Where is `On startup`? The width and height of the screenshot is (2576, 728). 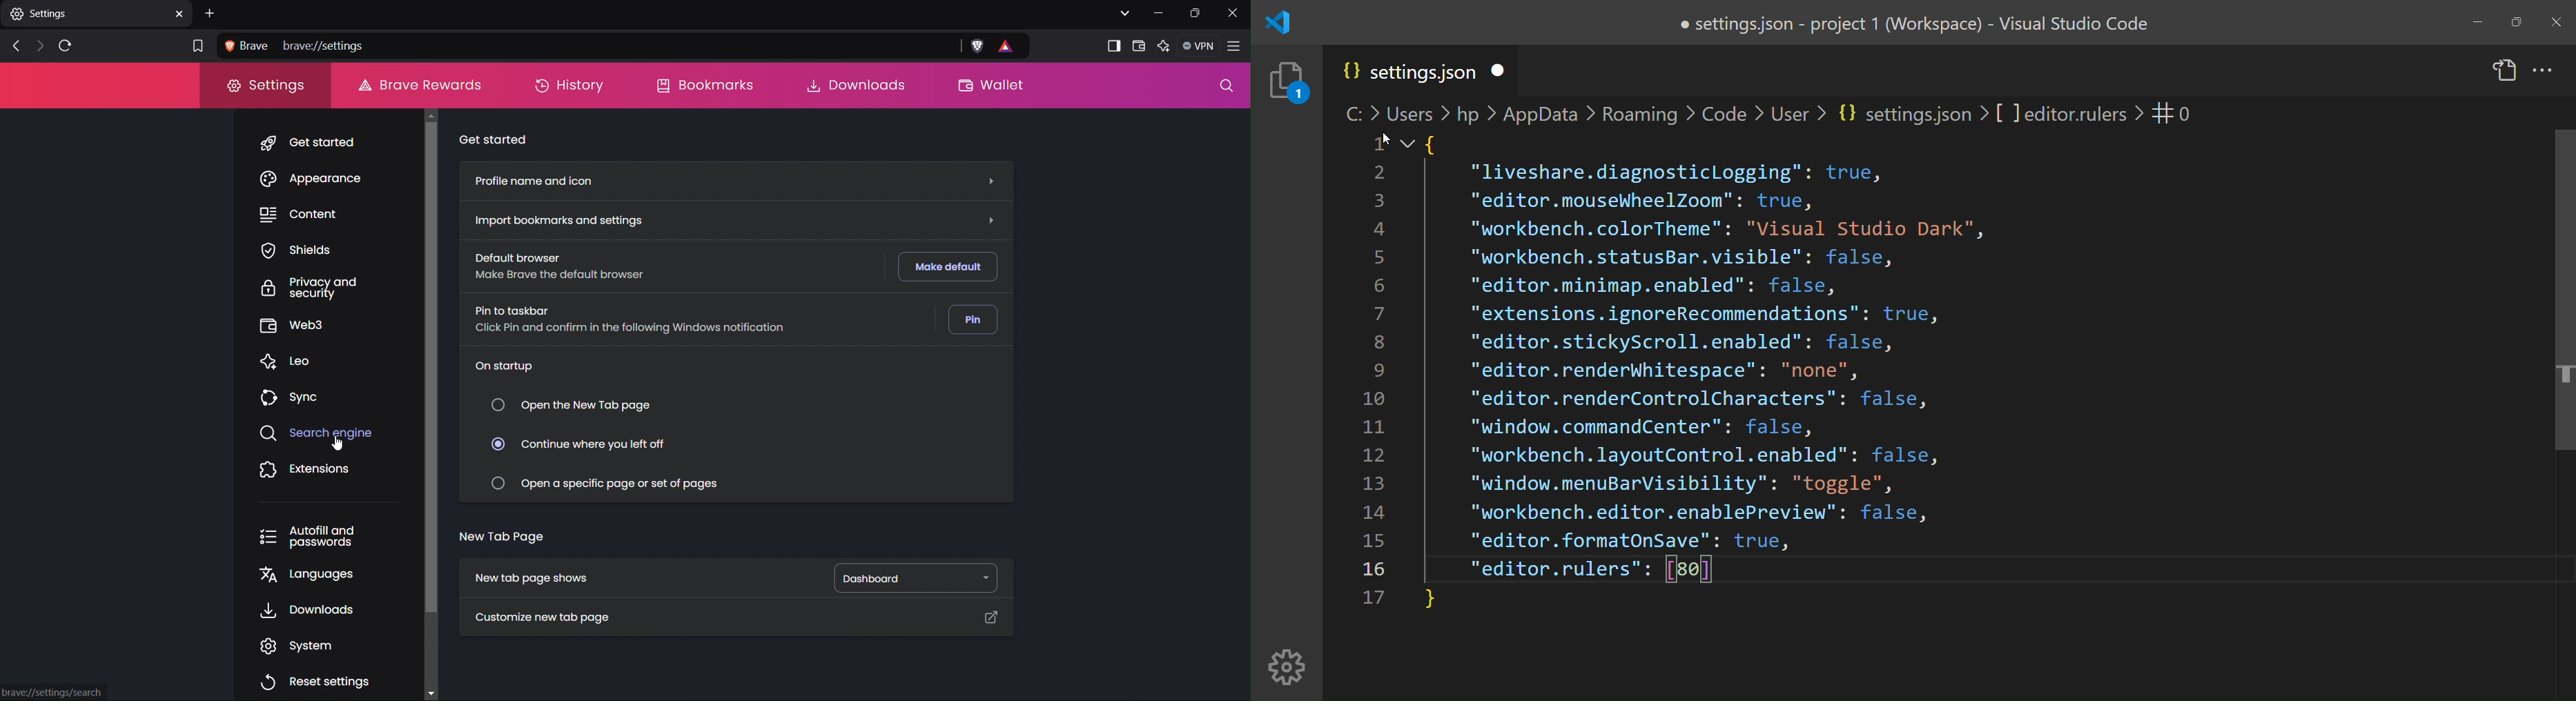 On startup is located at coordinates (509, 364).